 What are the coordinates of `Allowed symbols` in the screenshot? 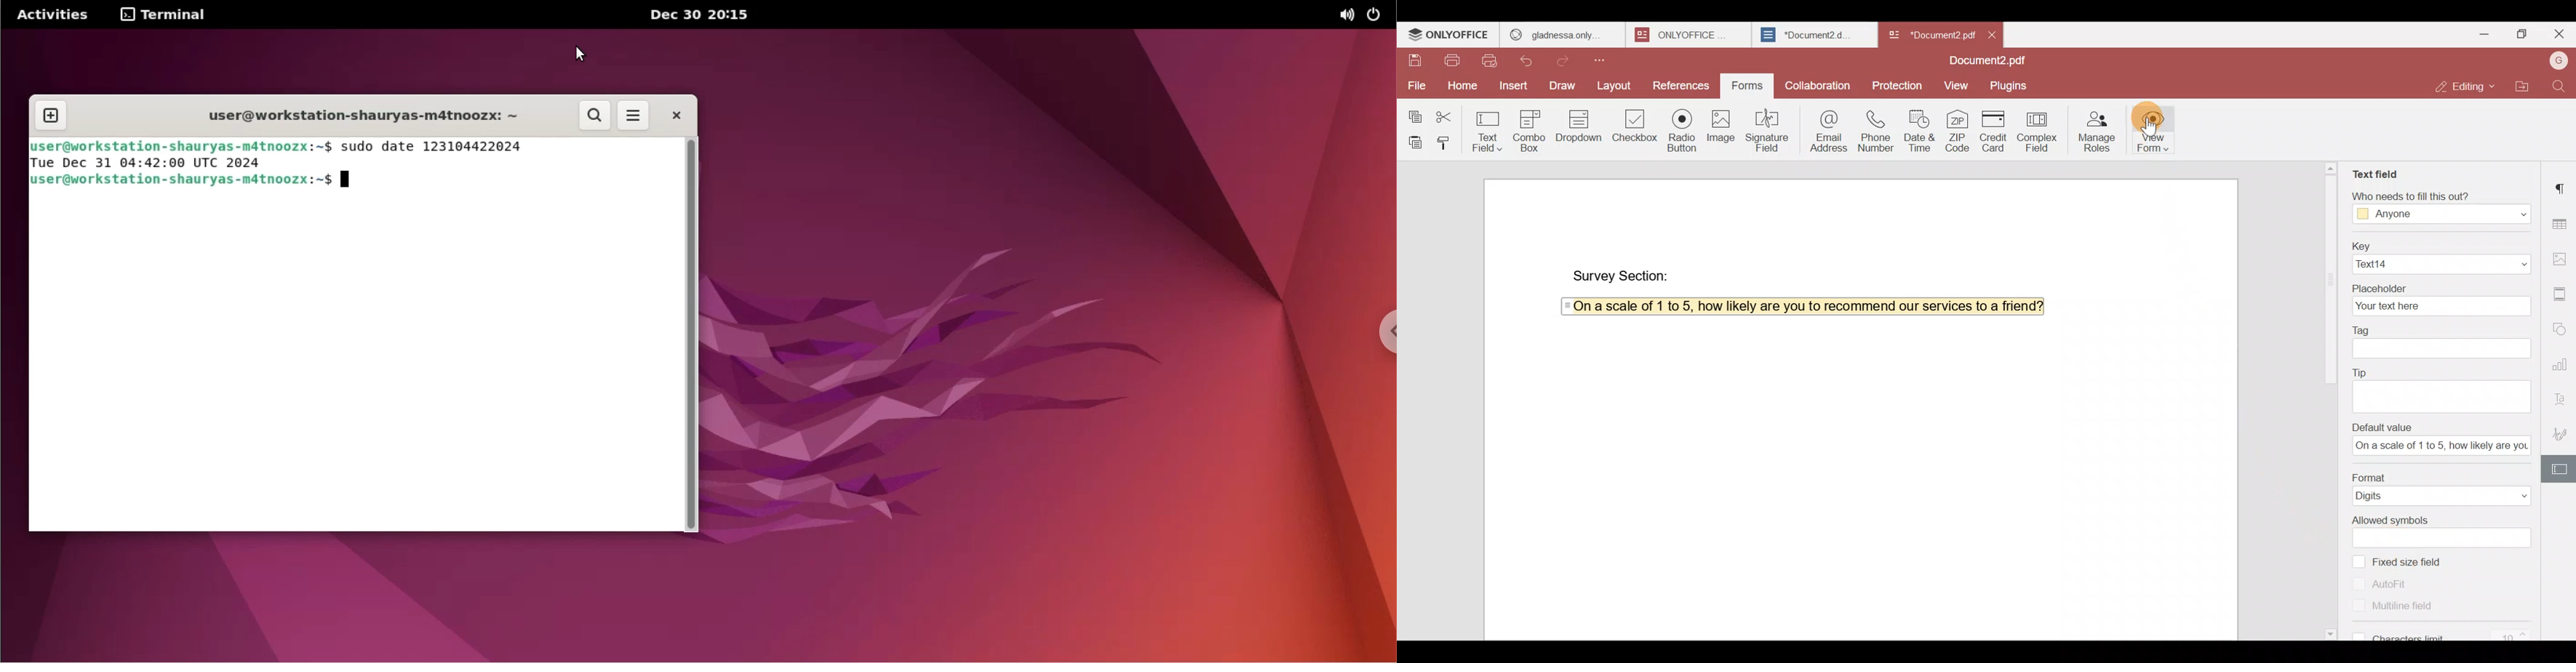 It's located at (2439, 519).